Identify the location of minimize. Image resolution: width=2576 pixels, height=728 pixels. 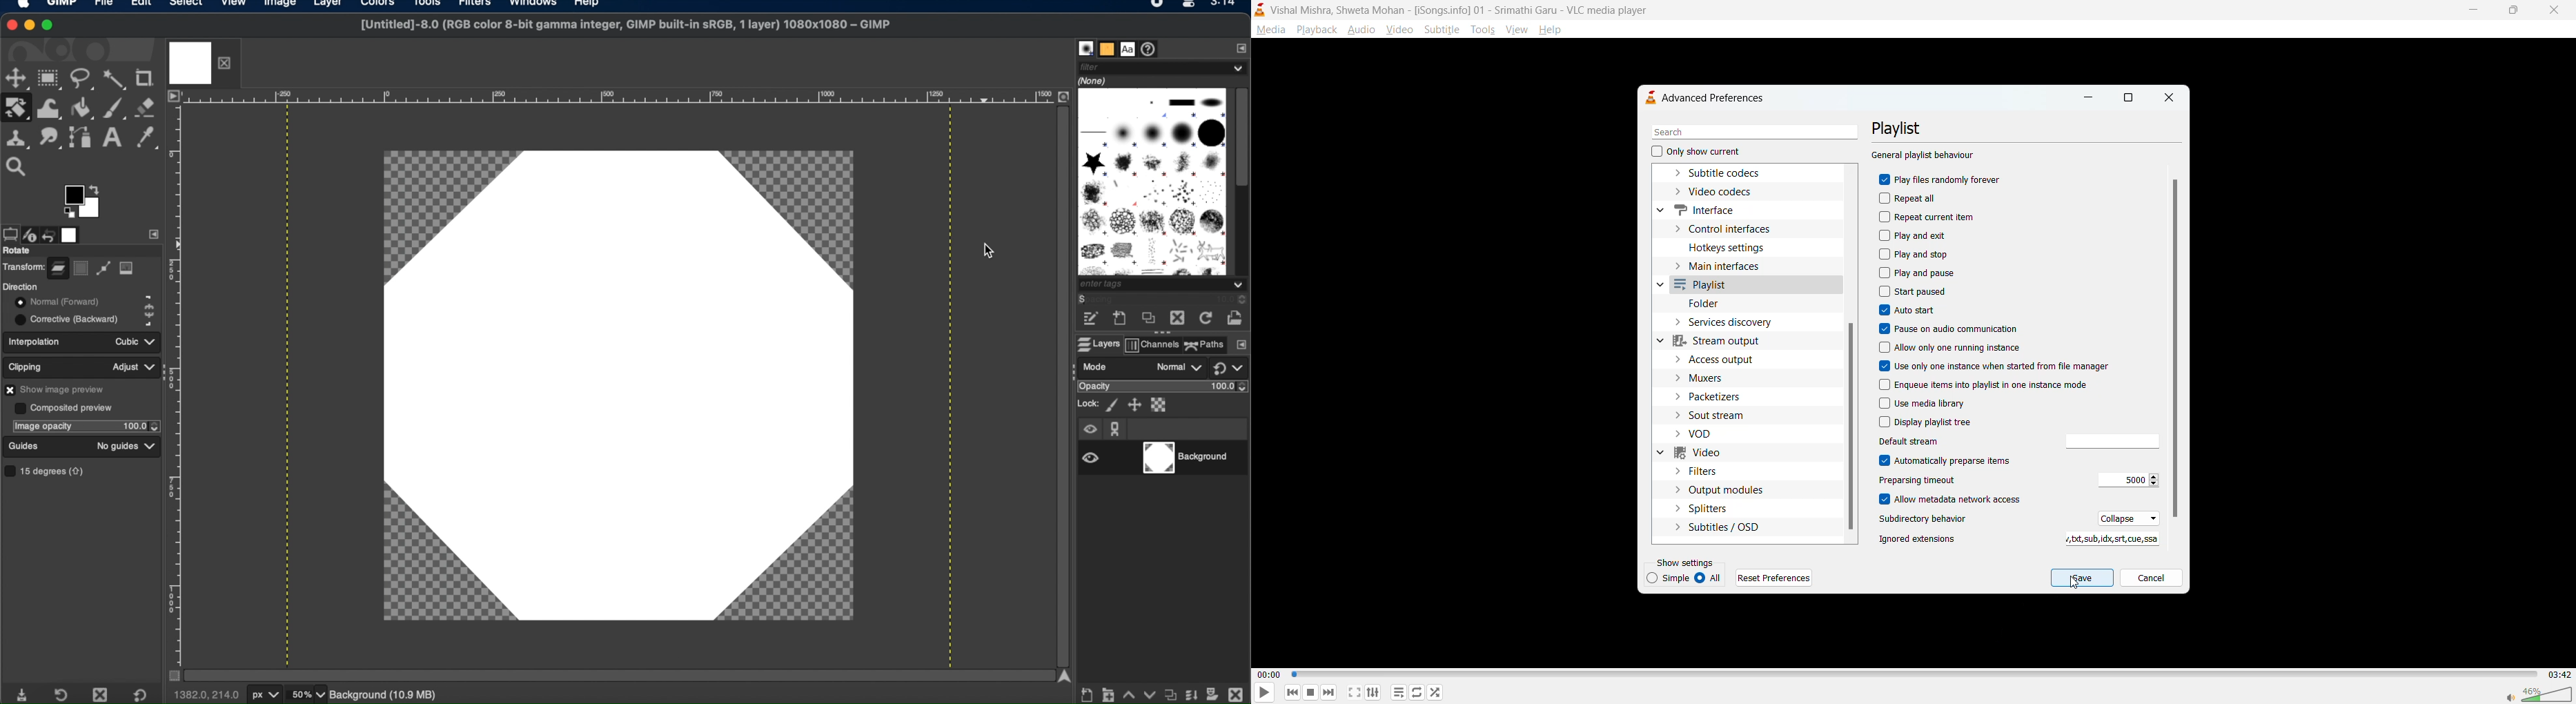
(2471, 8).